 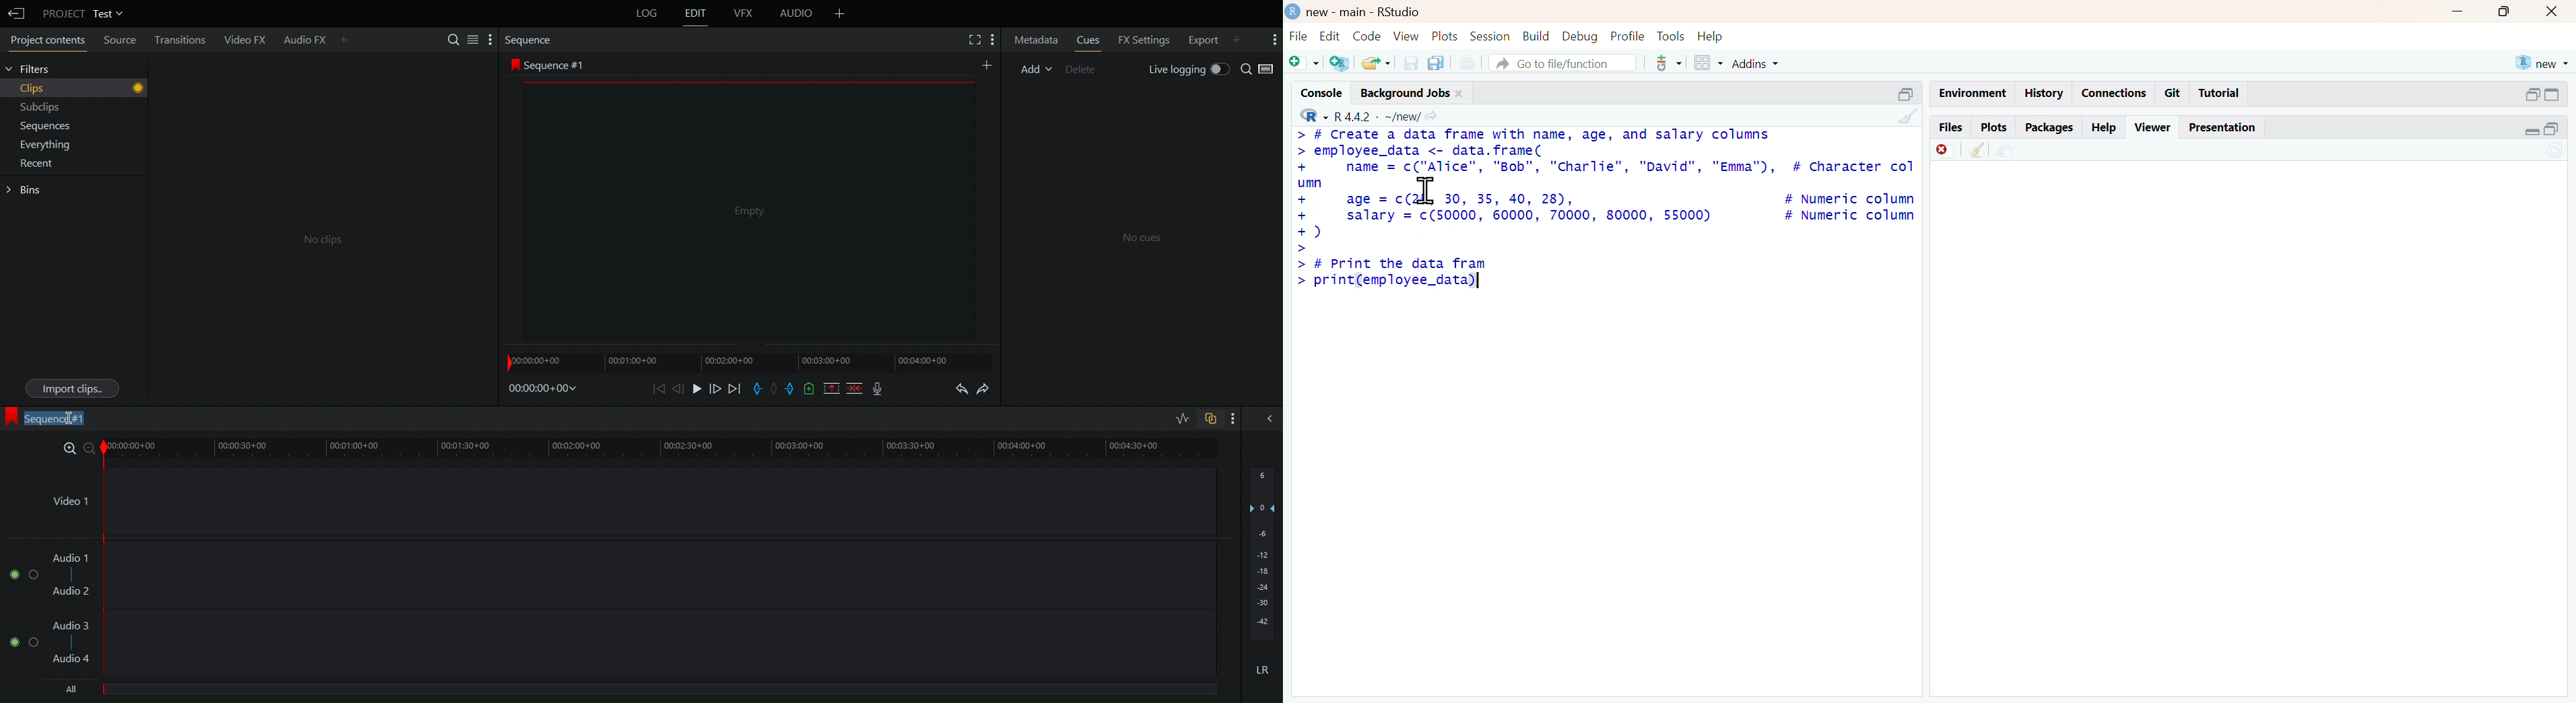 I want to click on Help, so click(x=1713, y=36).